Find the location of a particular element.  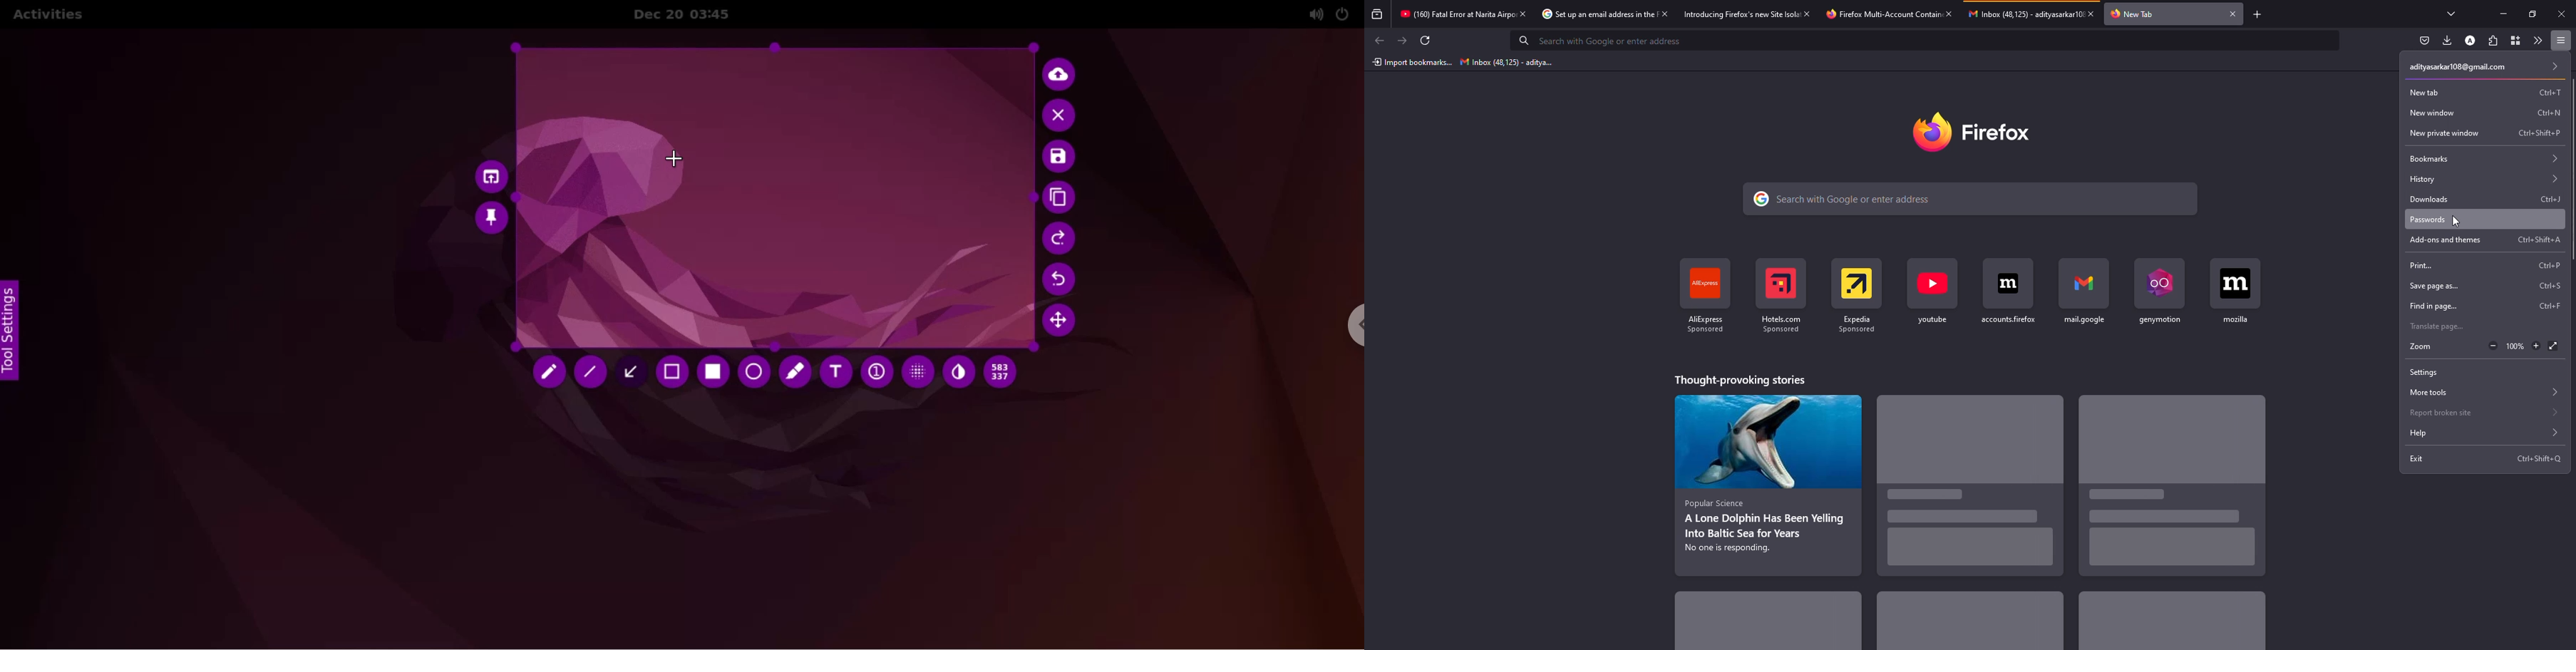

refresh is located at coordinates (1426, 40).